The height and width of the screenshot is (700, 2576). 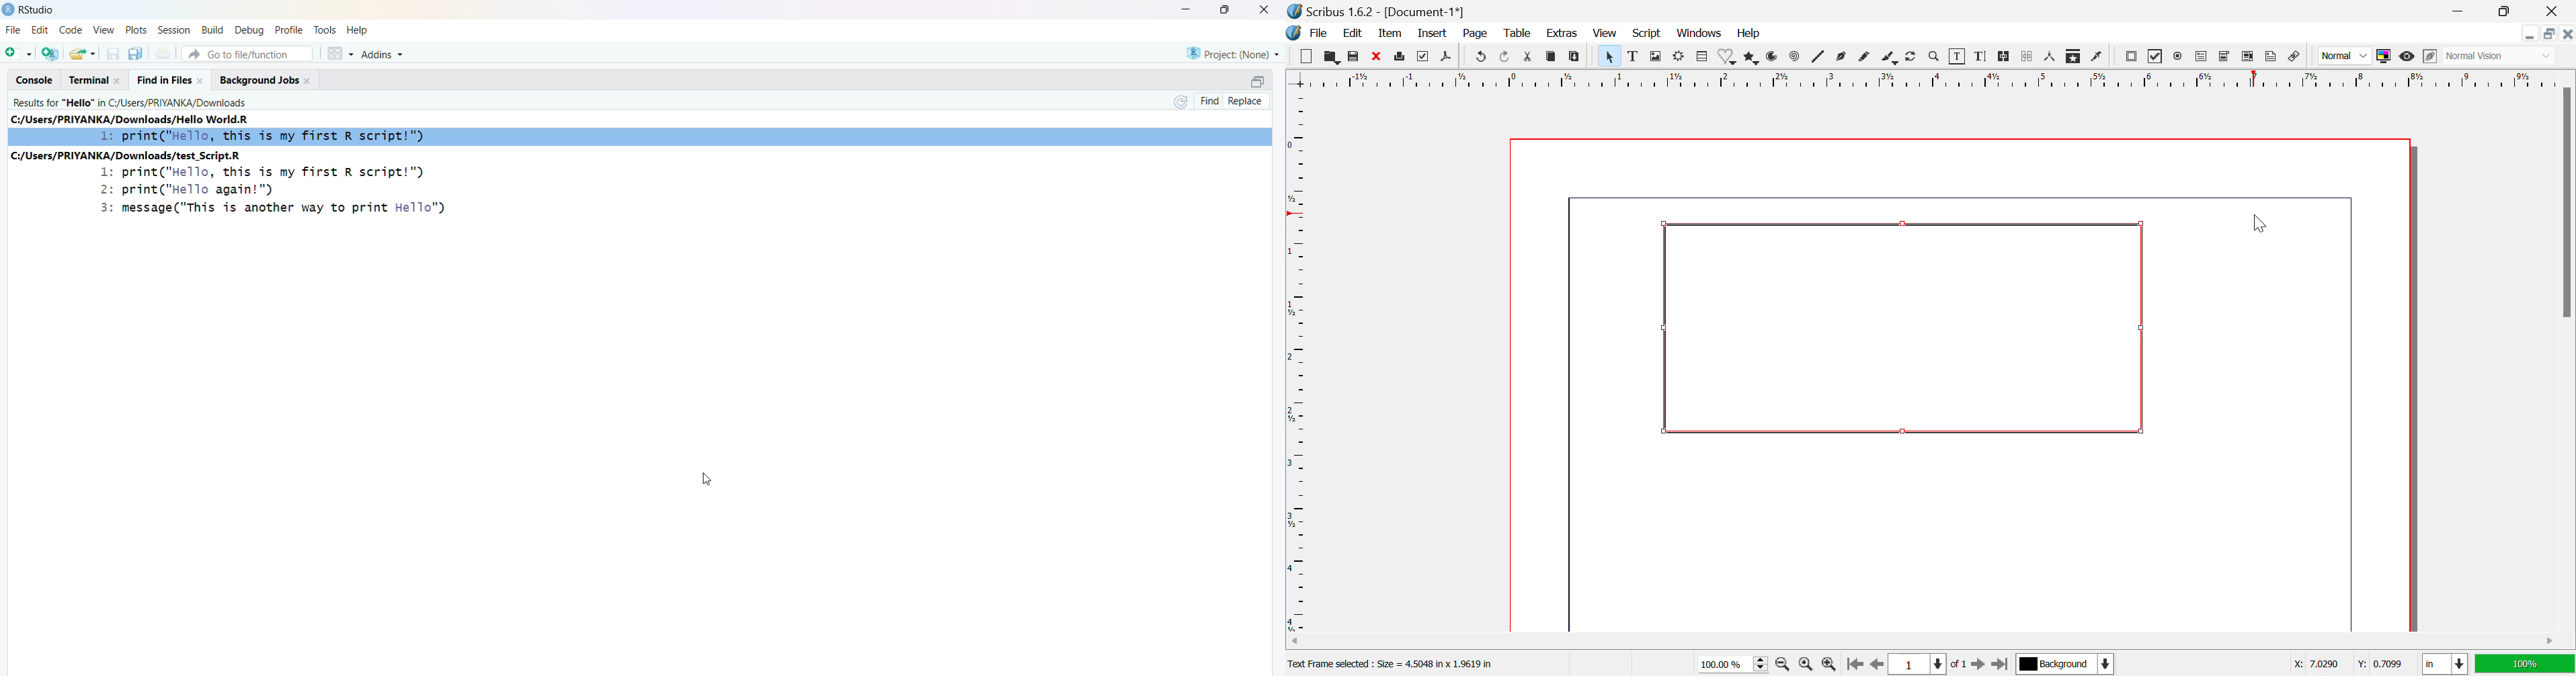 I want to click on share, so click(x=83, y=54).